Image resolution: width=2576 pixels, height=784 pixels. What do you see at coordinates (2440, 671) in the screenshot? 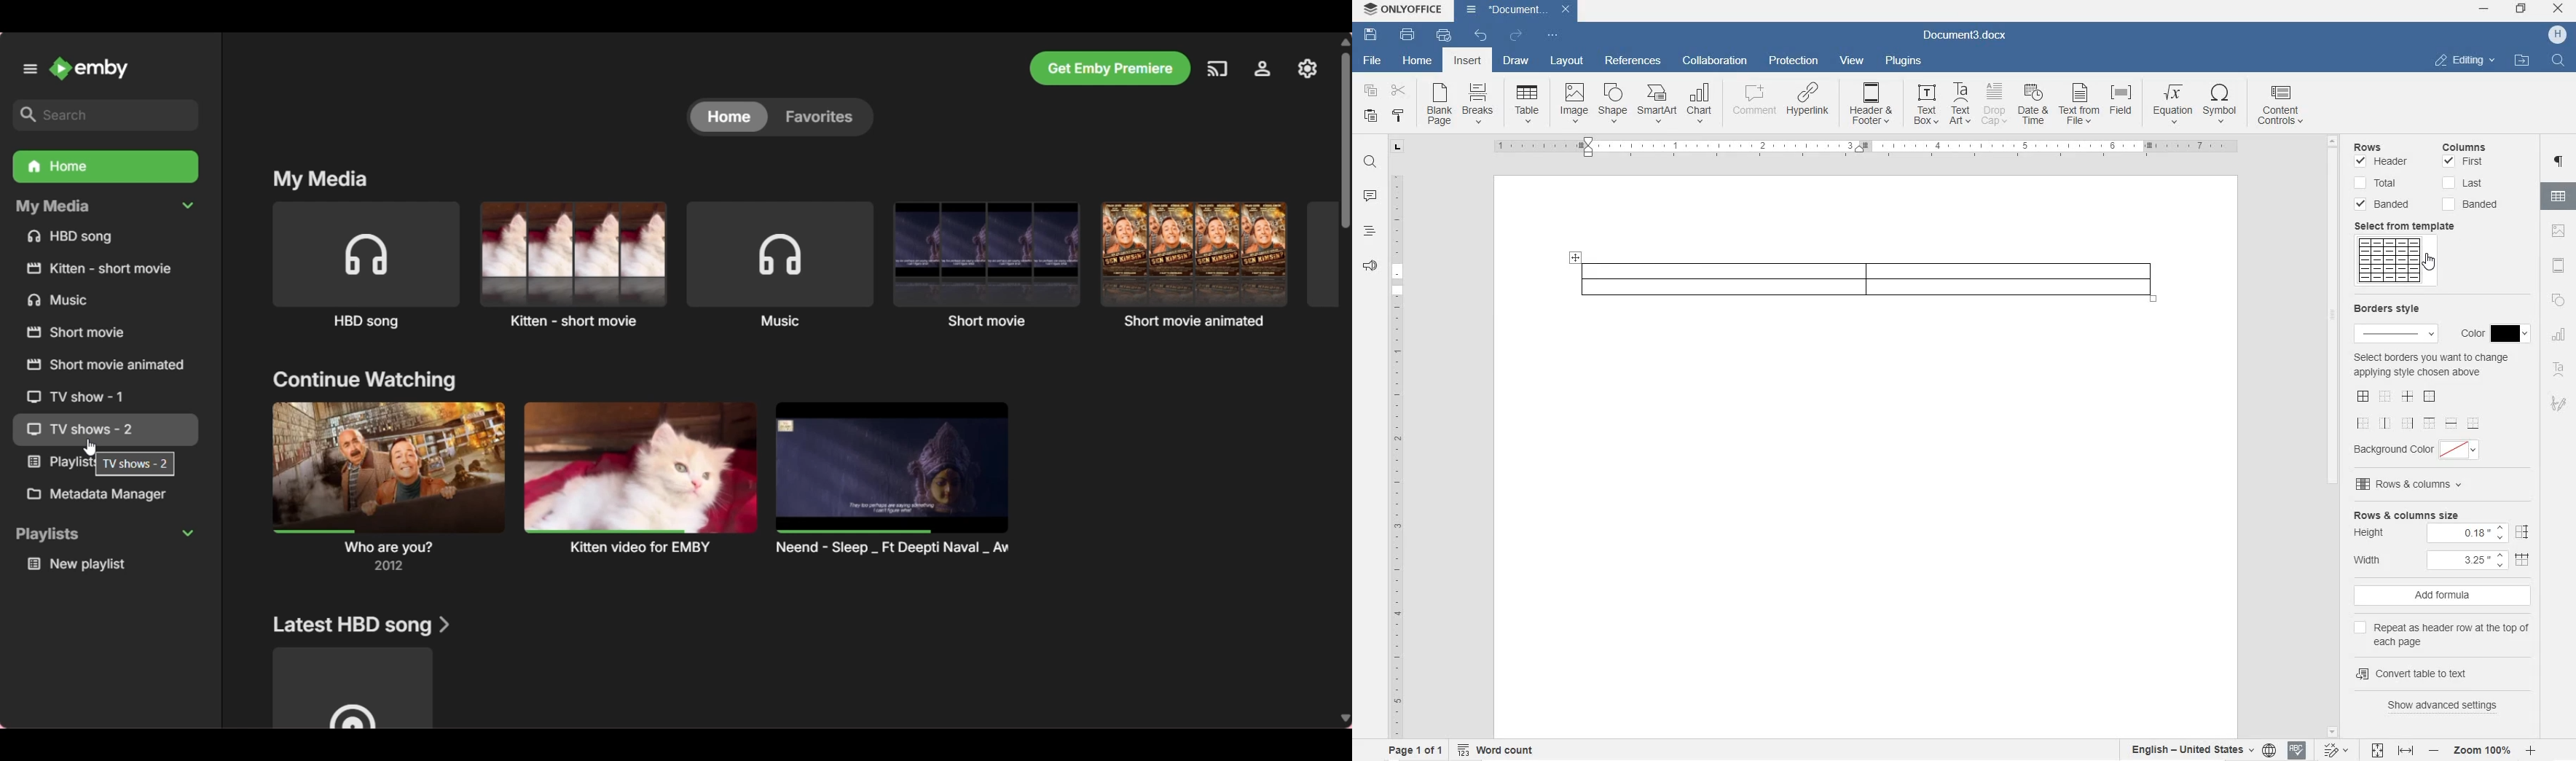
I see `convert table to text` at bounding box center [2440, 671].